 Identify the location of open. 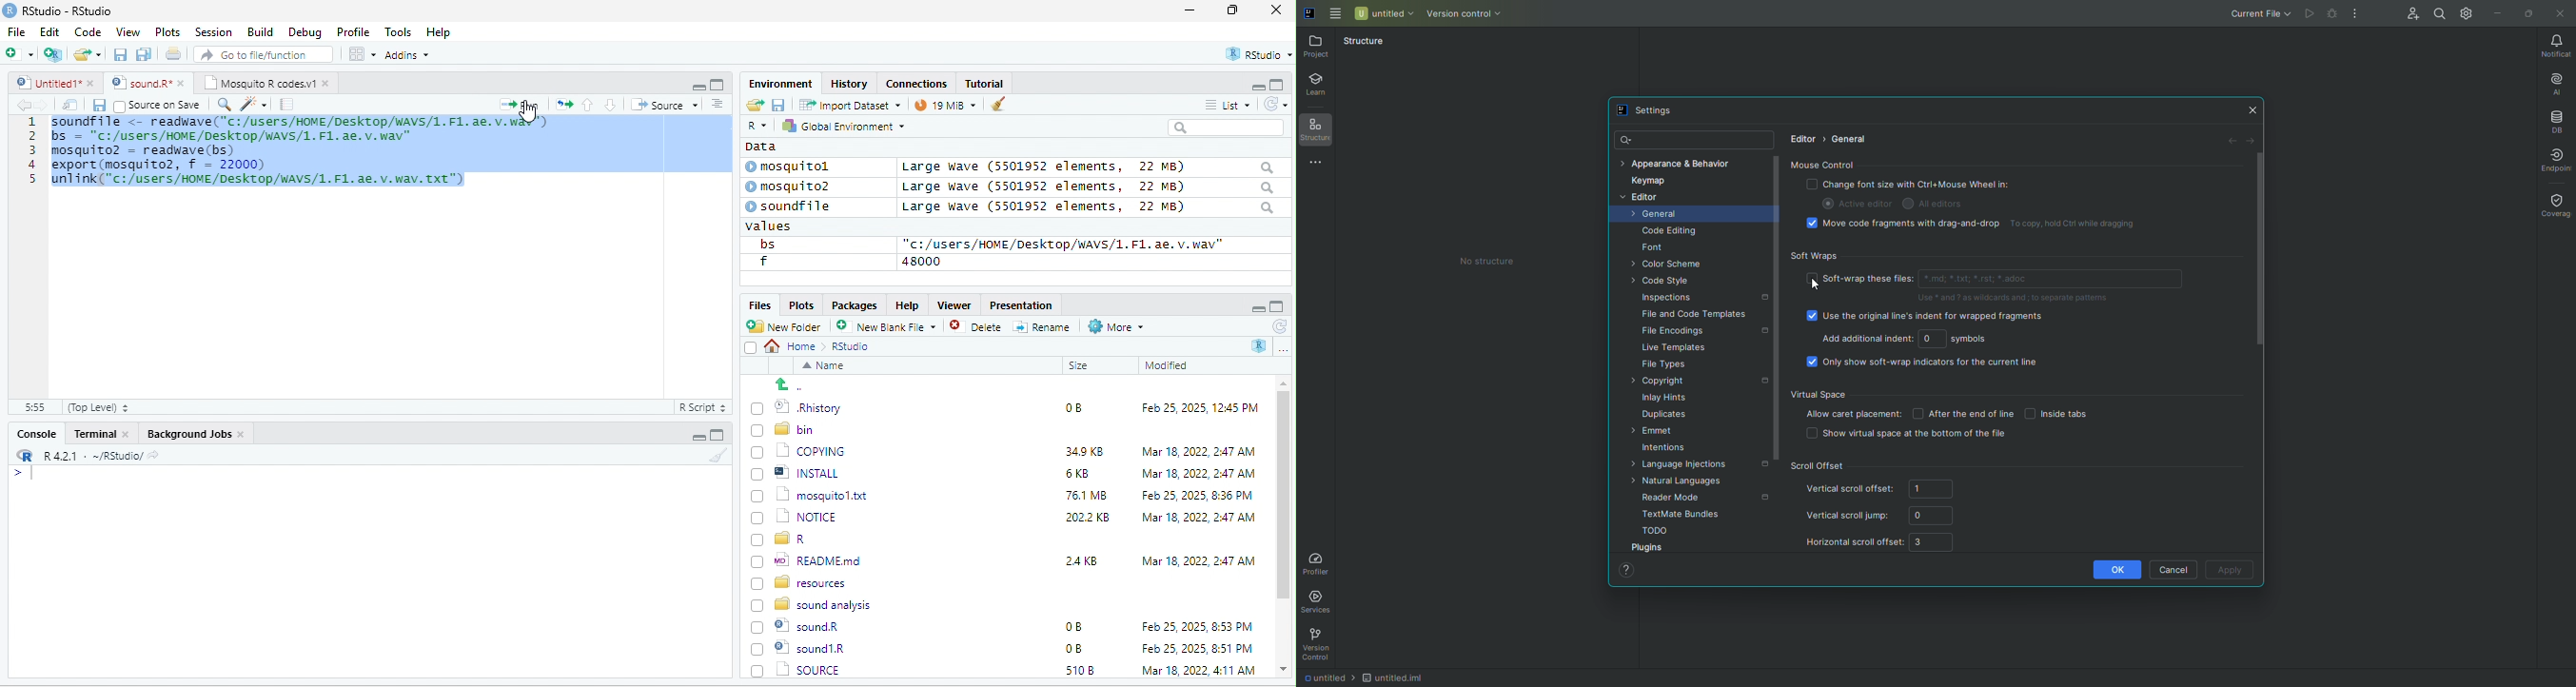
(564, 103).